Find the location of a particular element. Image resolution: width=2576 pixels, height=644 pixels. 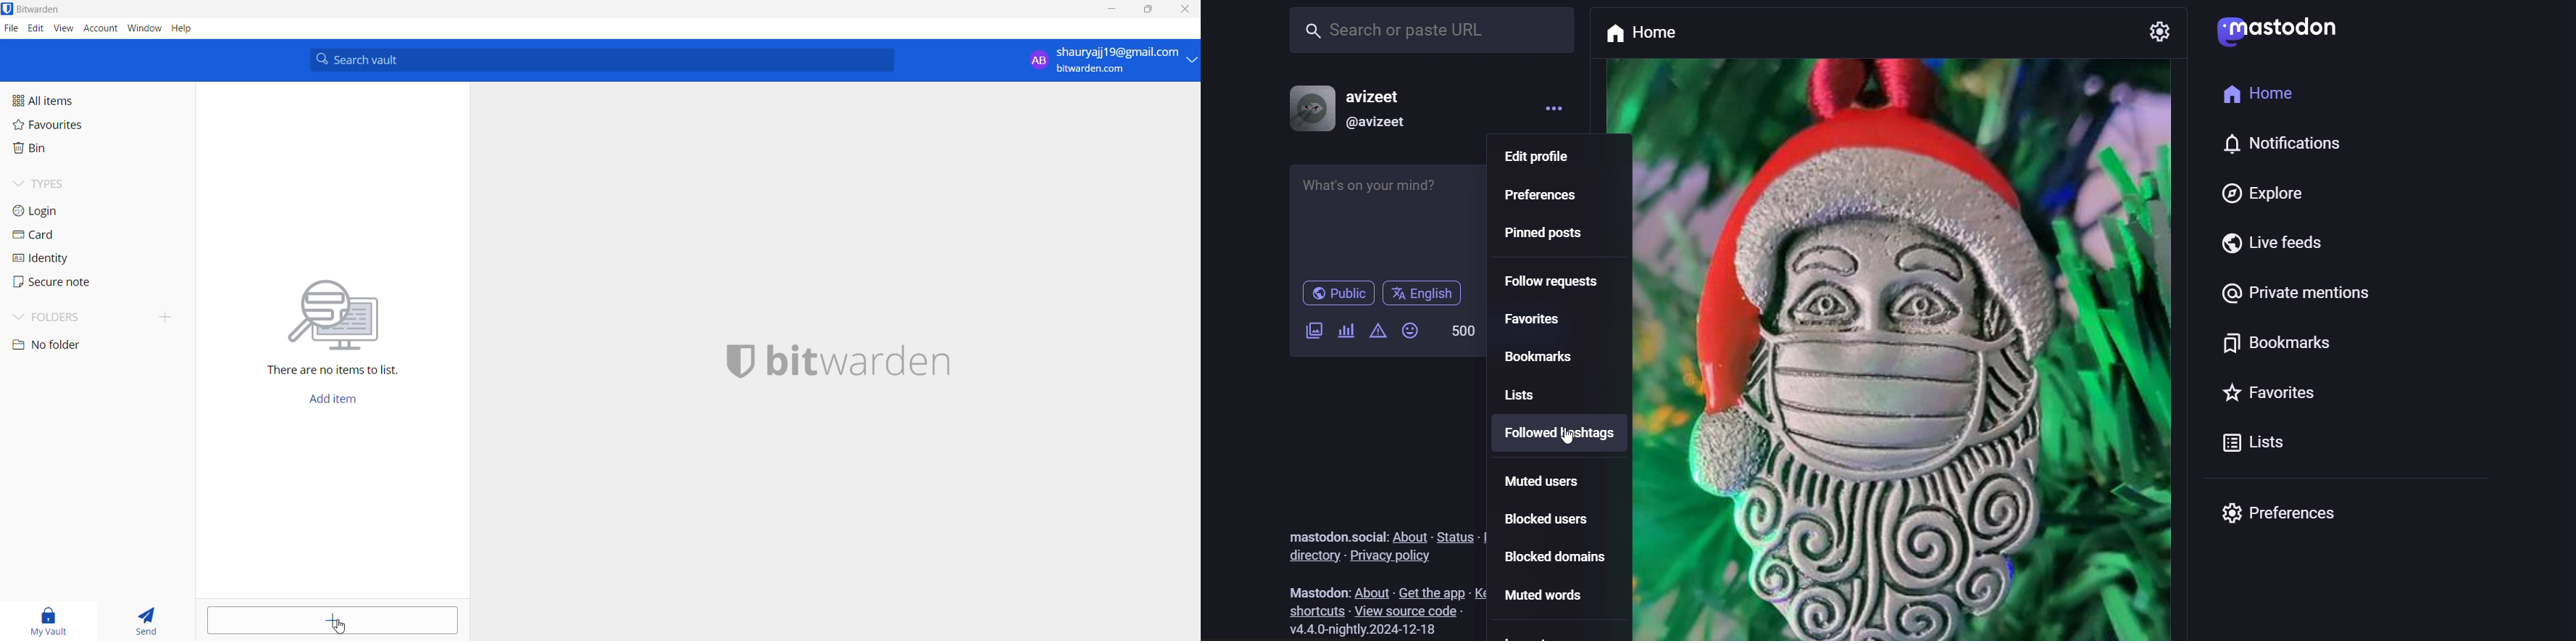

Help is located at coordinates (189, 30).